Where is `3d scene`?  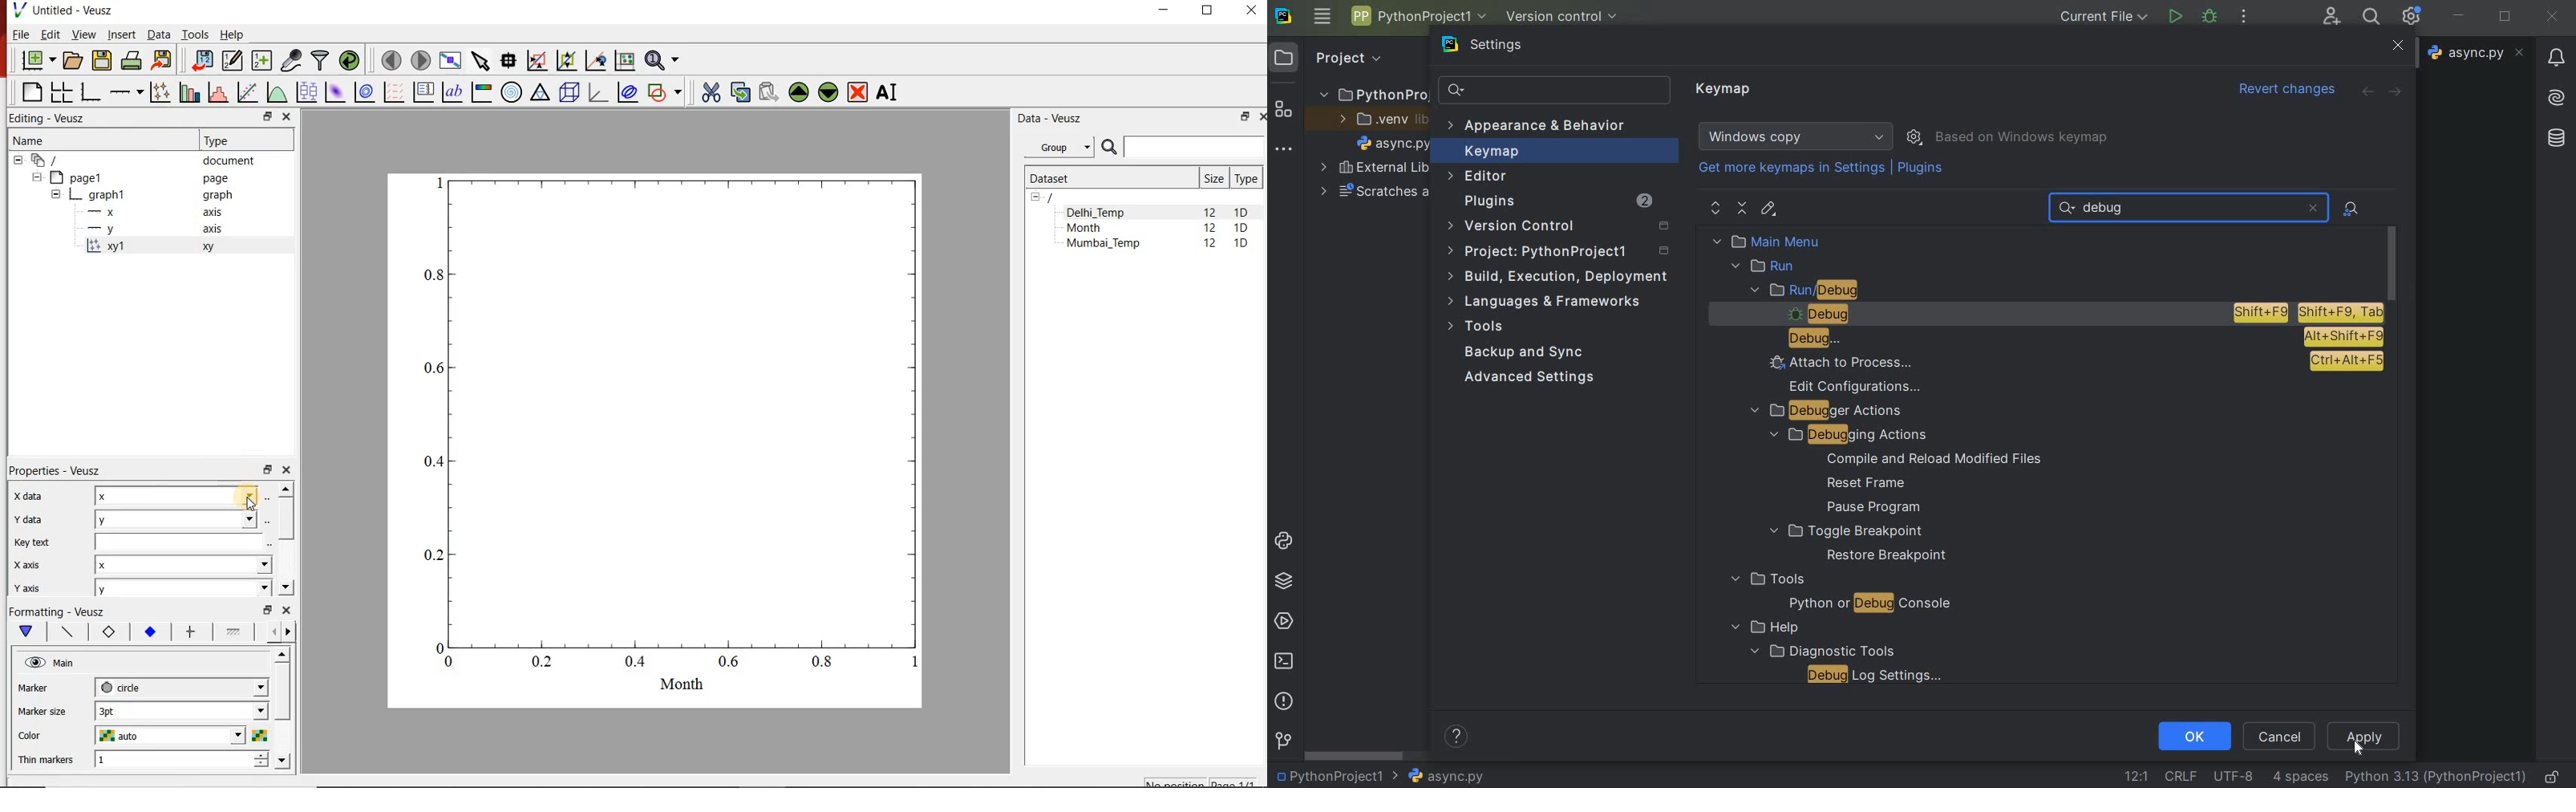
3d scene is located at coordinates (568, 93).